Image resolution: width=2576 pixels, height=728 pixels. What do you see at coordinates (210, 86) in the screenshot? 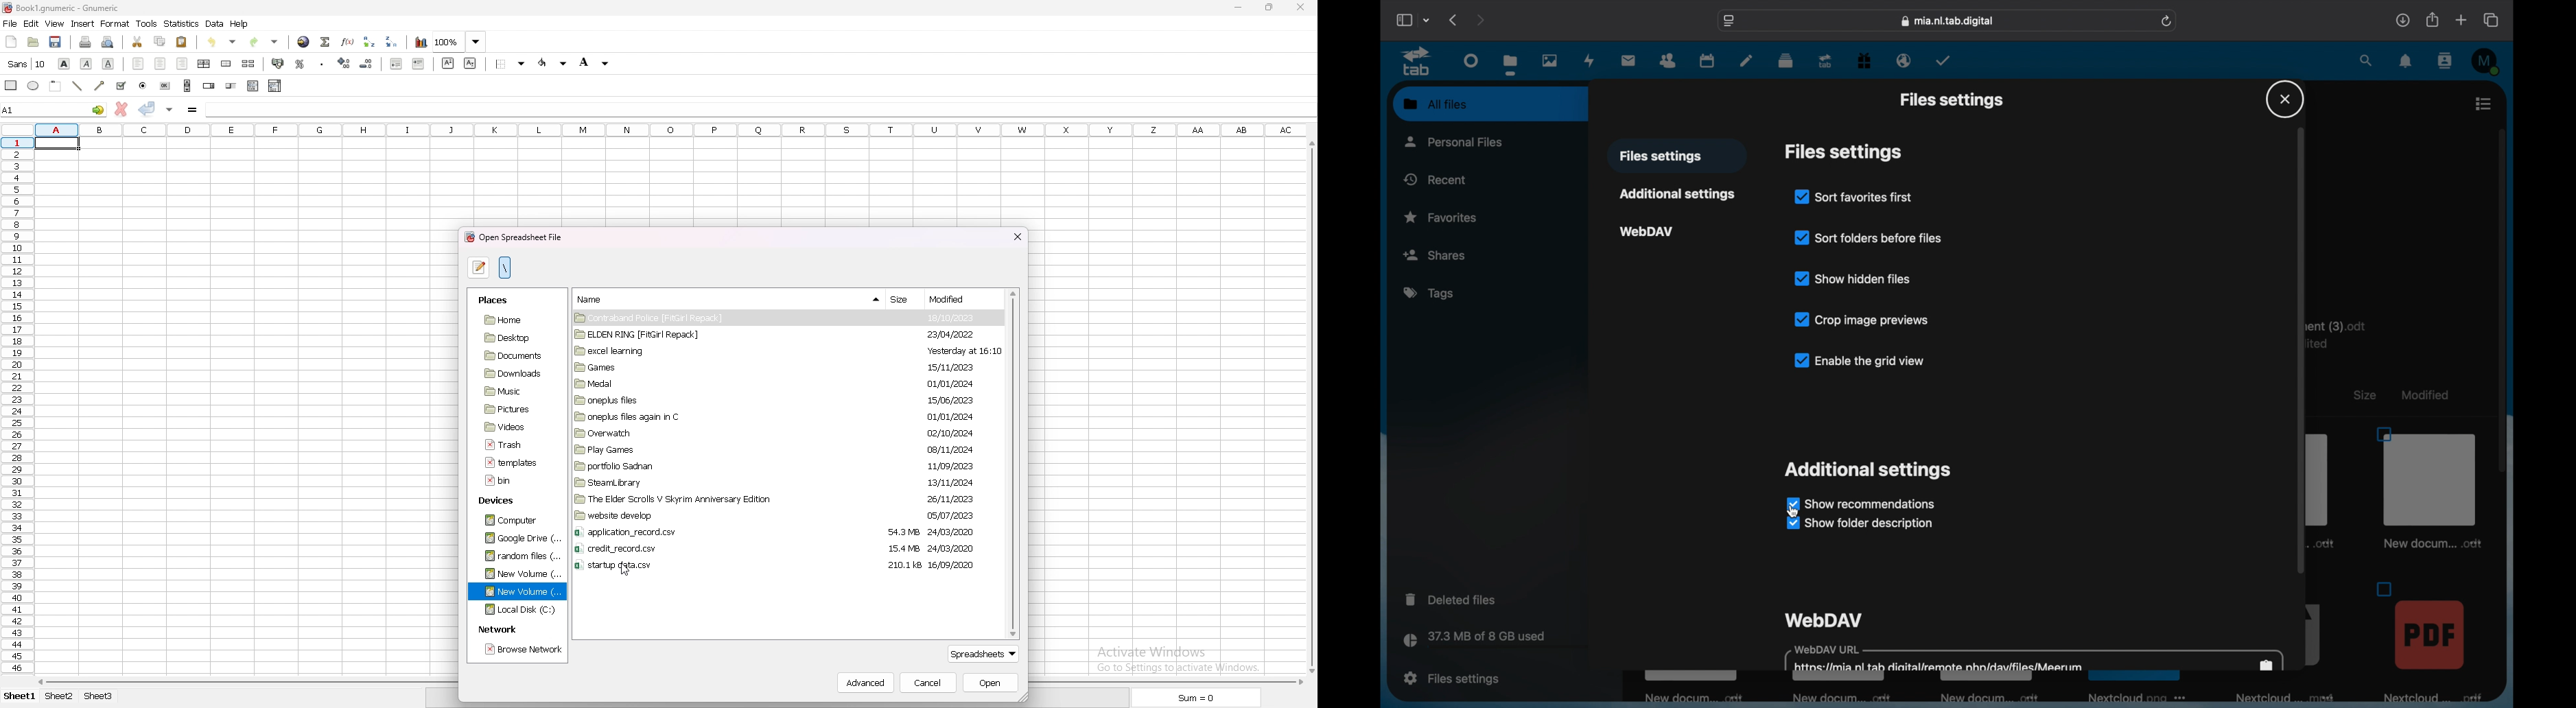
I see `spin button` at bounding box center [210, 86].